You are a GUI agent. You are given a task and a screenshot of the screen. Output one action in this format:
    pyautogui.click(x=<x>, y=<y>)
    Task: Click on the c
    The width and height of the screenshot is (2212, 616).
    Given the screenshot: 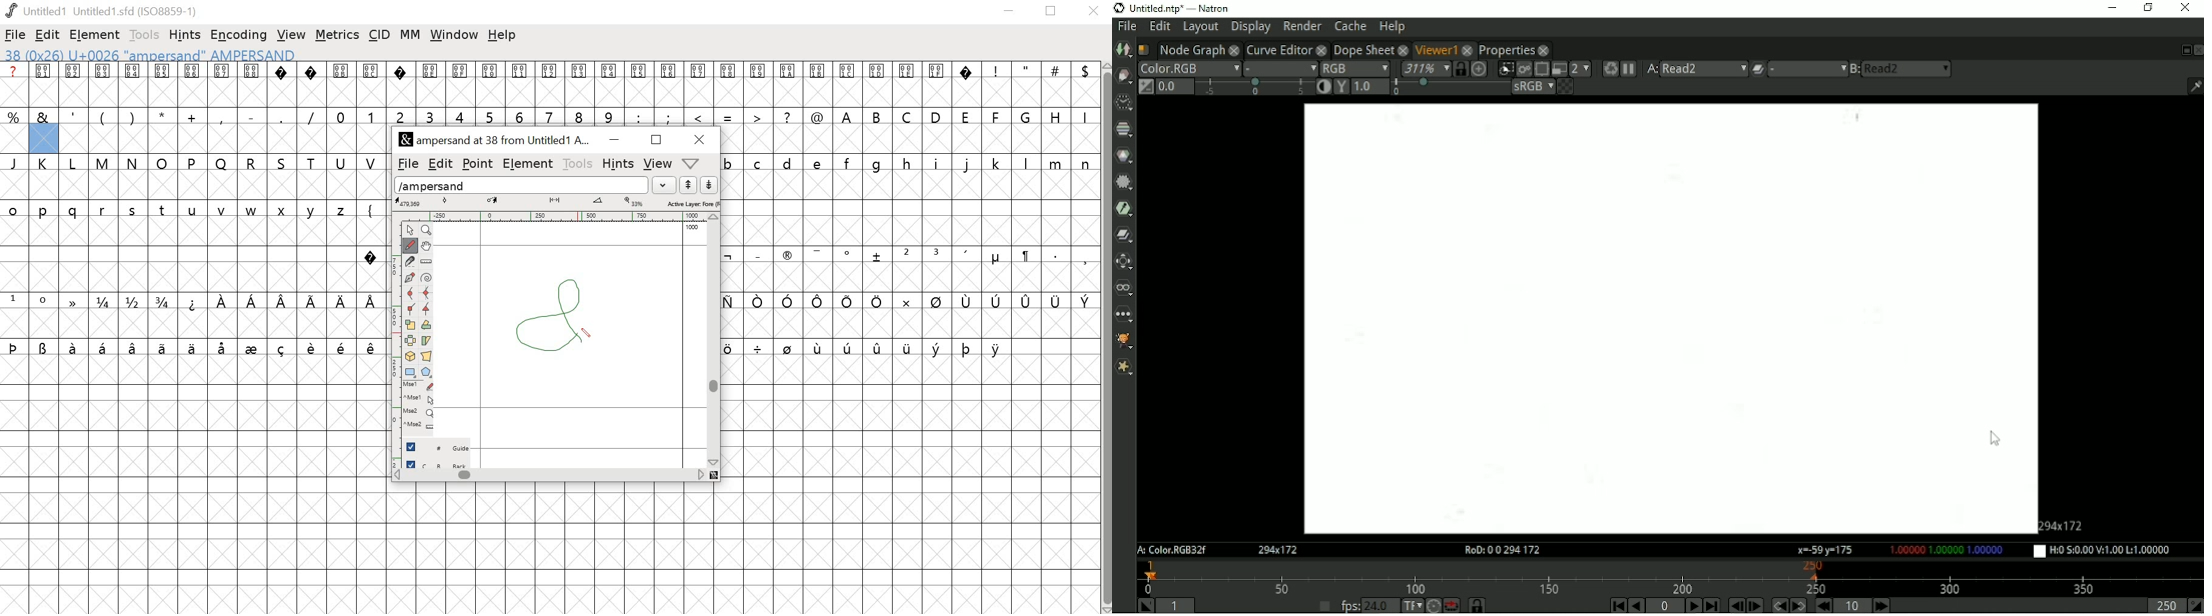 What is the action you would take?
    pyautogui.click(x=759, y=163)
    